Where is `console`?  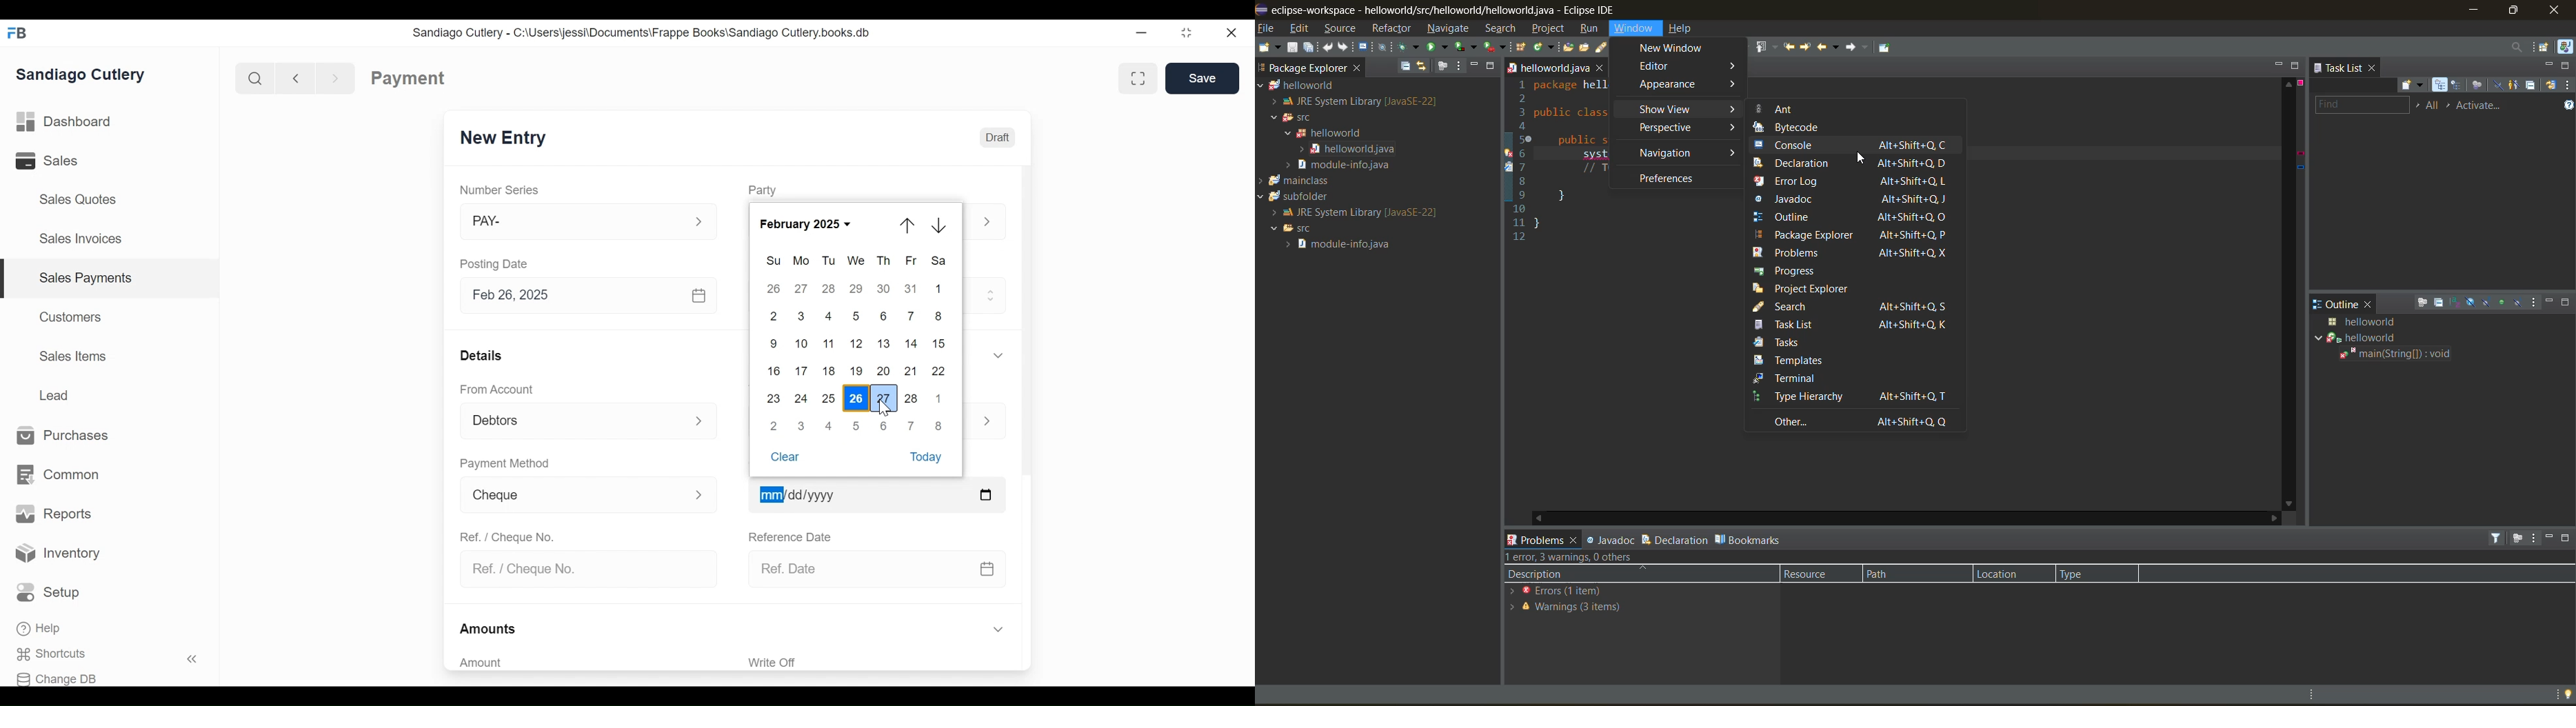
console is located at coordinates (1856, 144).